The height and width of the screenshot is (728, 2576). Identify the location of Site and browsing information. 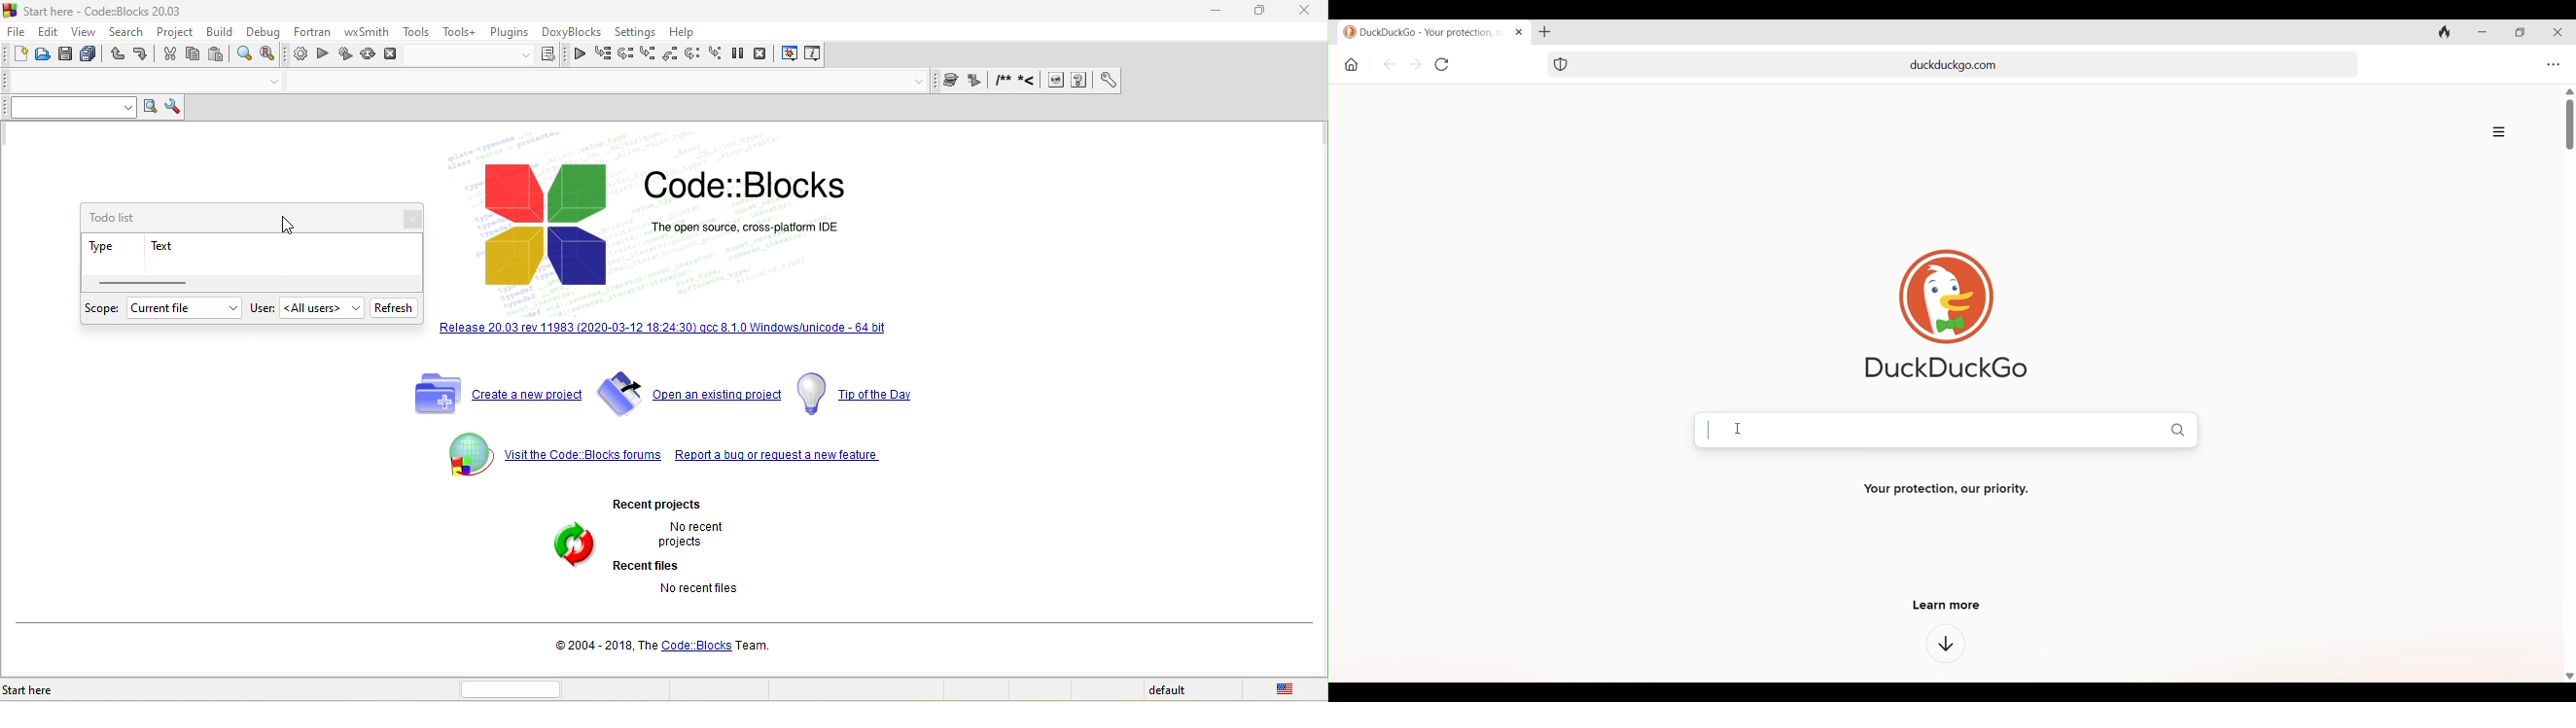
(2499, 132).